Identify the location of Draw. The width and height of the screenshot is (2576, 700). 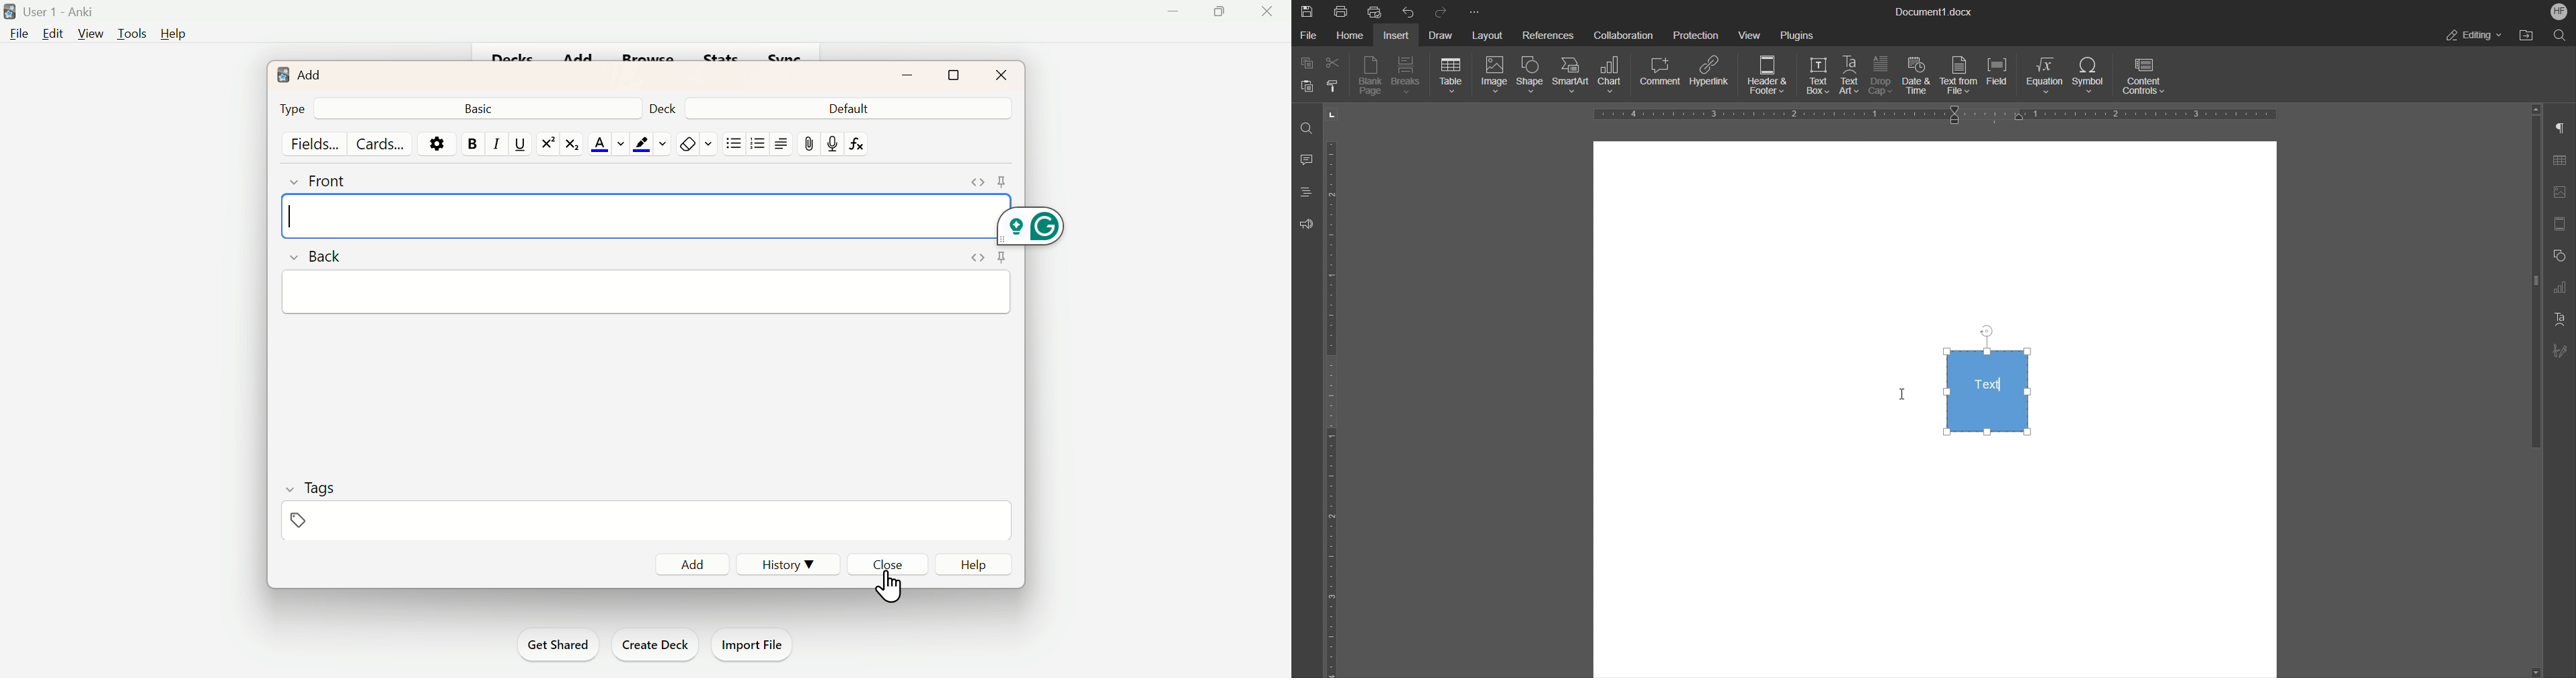
(1444, 34).